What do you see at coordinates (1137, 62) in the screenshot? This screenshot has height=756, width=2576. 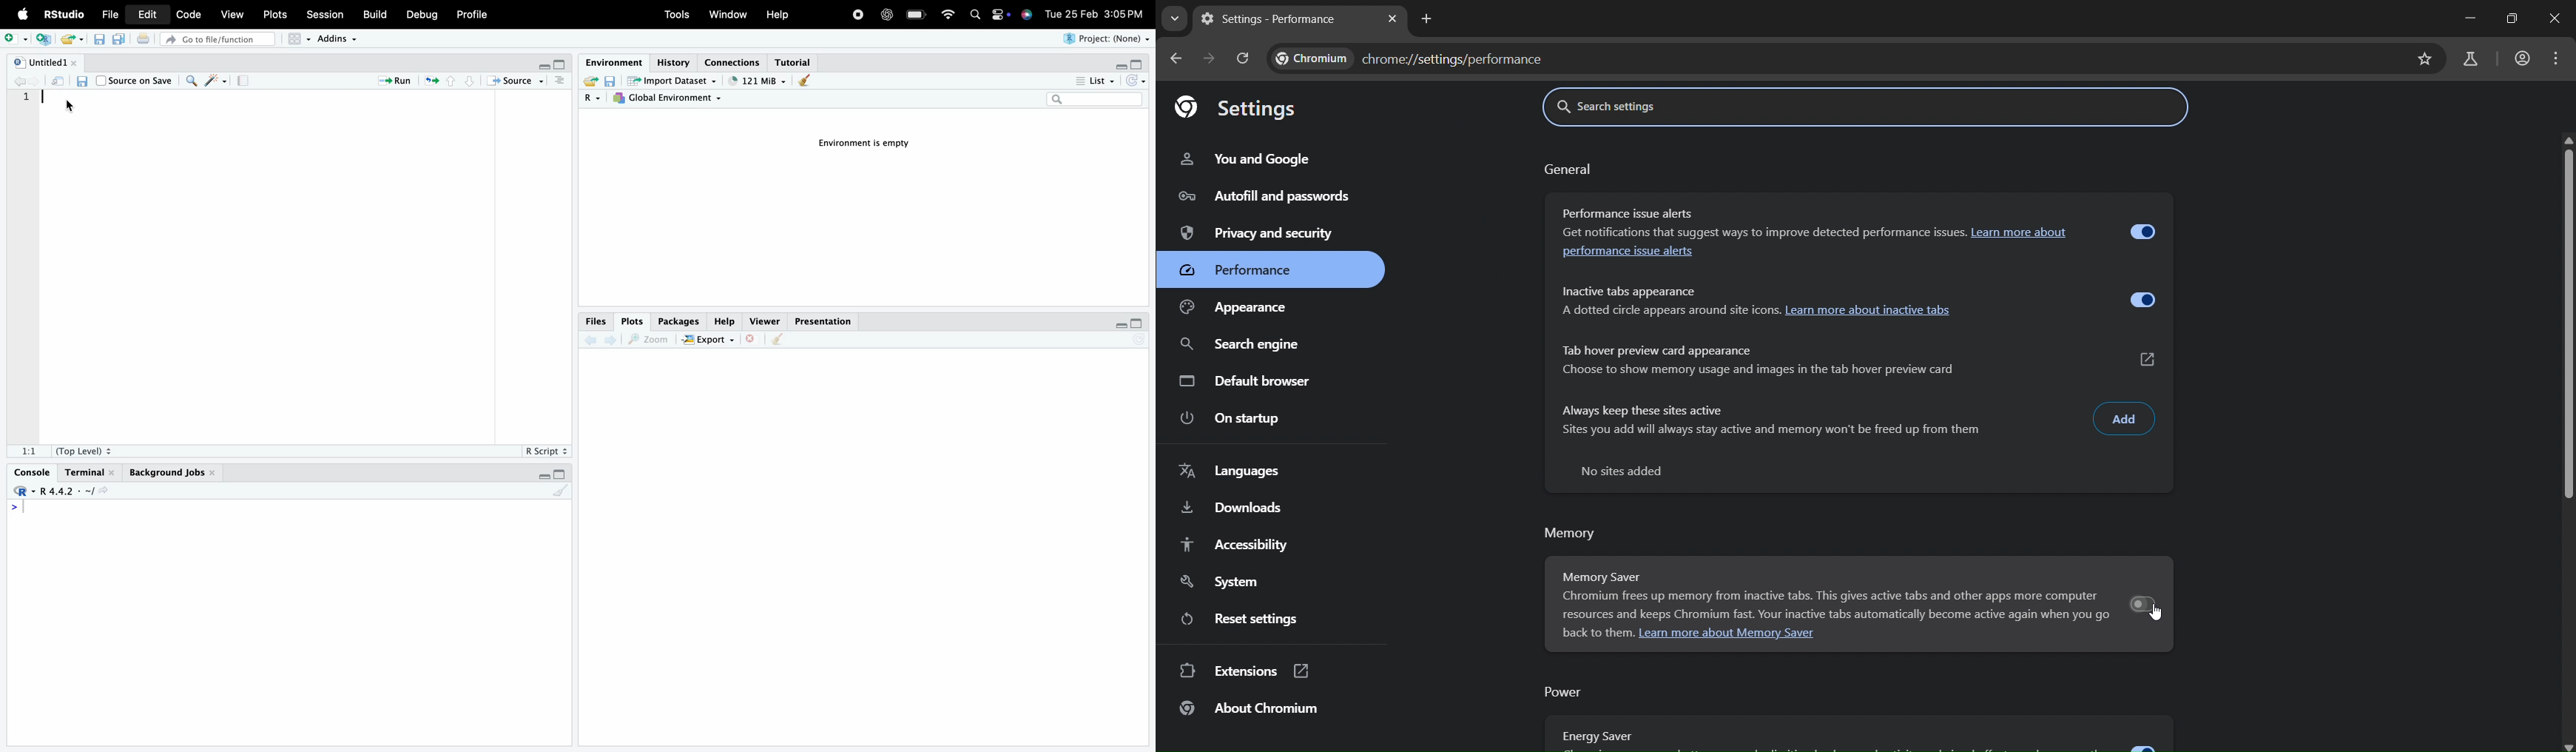 I see `Maximize/Restore` at bounding box center [1137, 62].